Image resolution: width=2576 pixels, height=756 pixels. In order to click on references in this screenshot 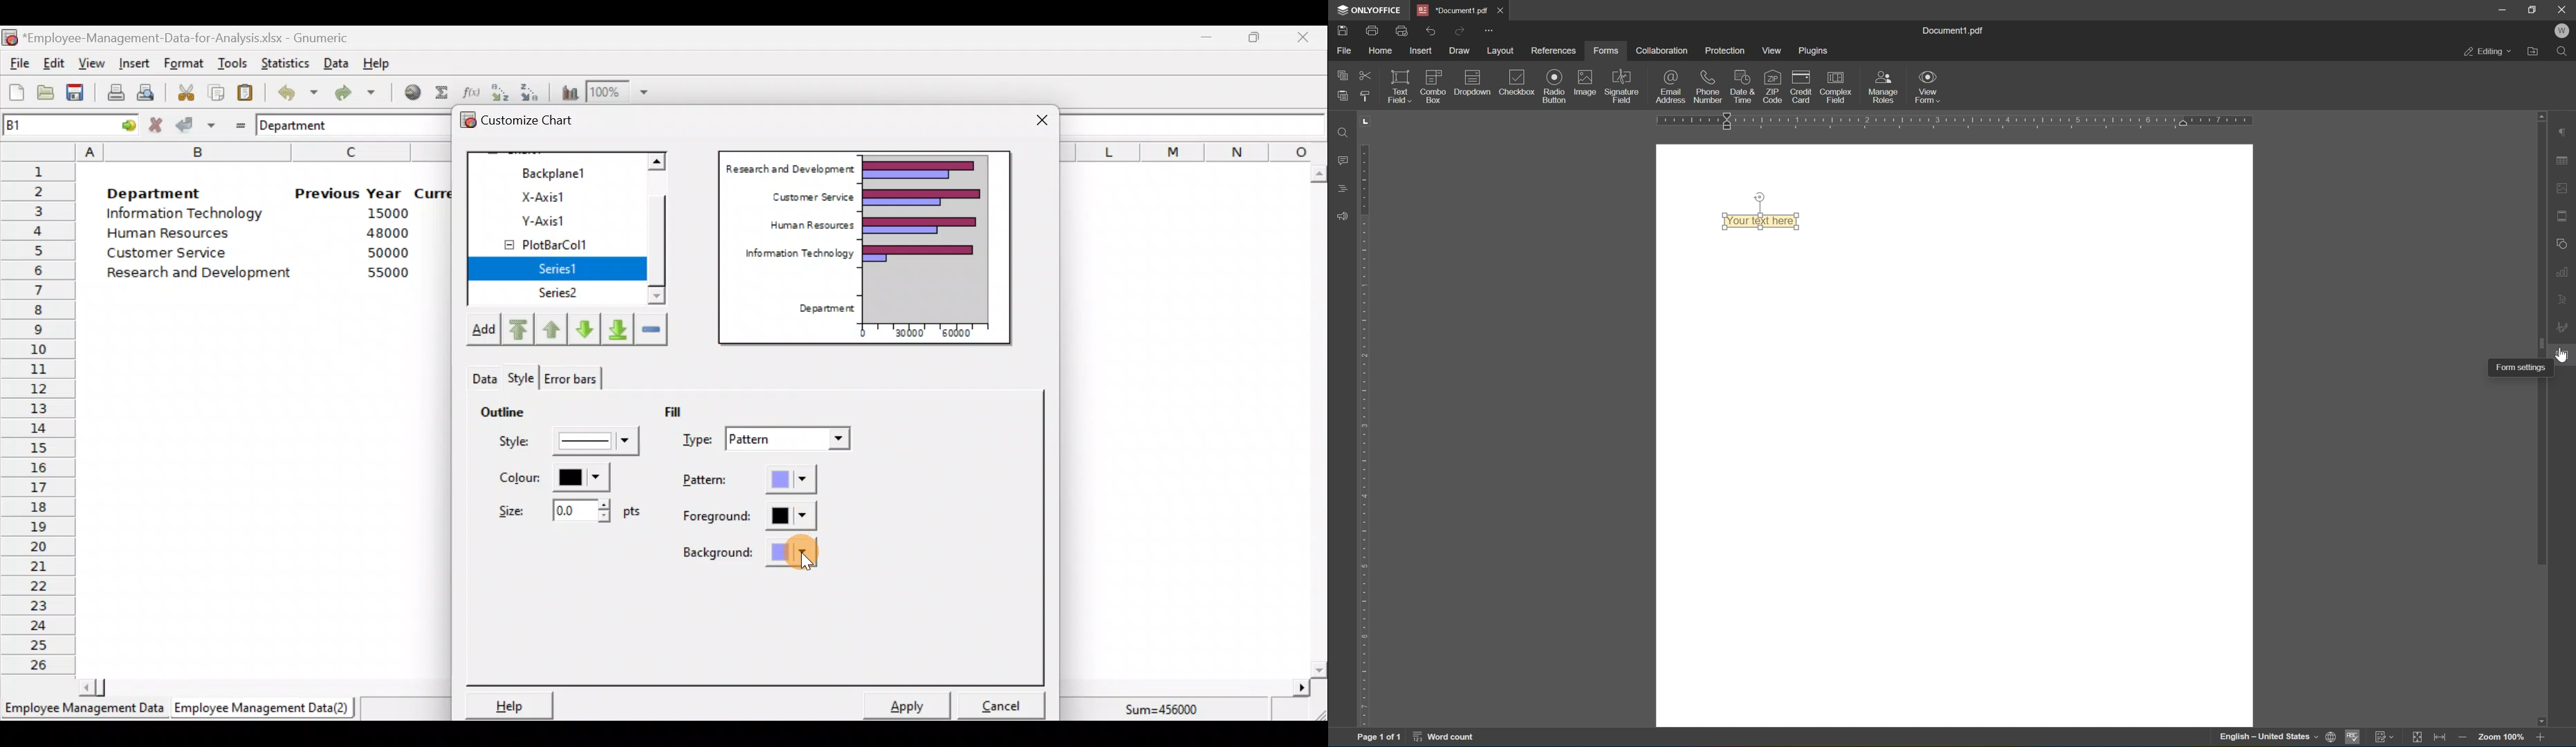, I will do `click(1556, 51)`.